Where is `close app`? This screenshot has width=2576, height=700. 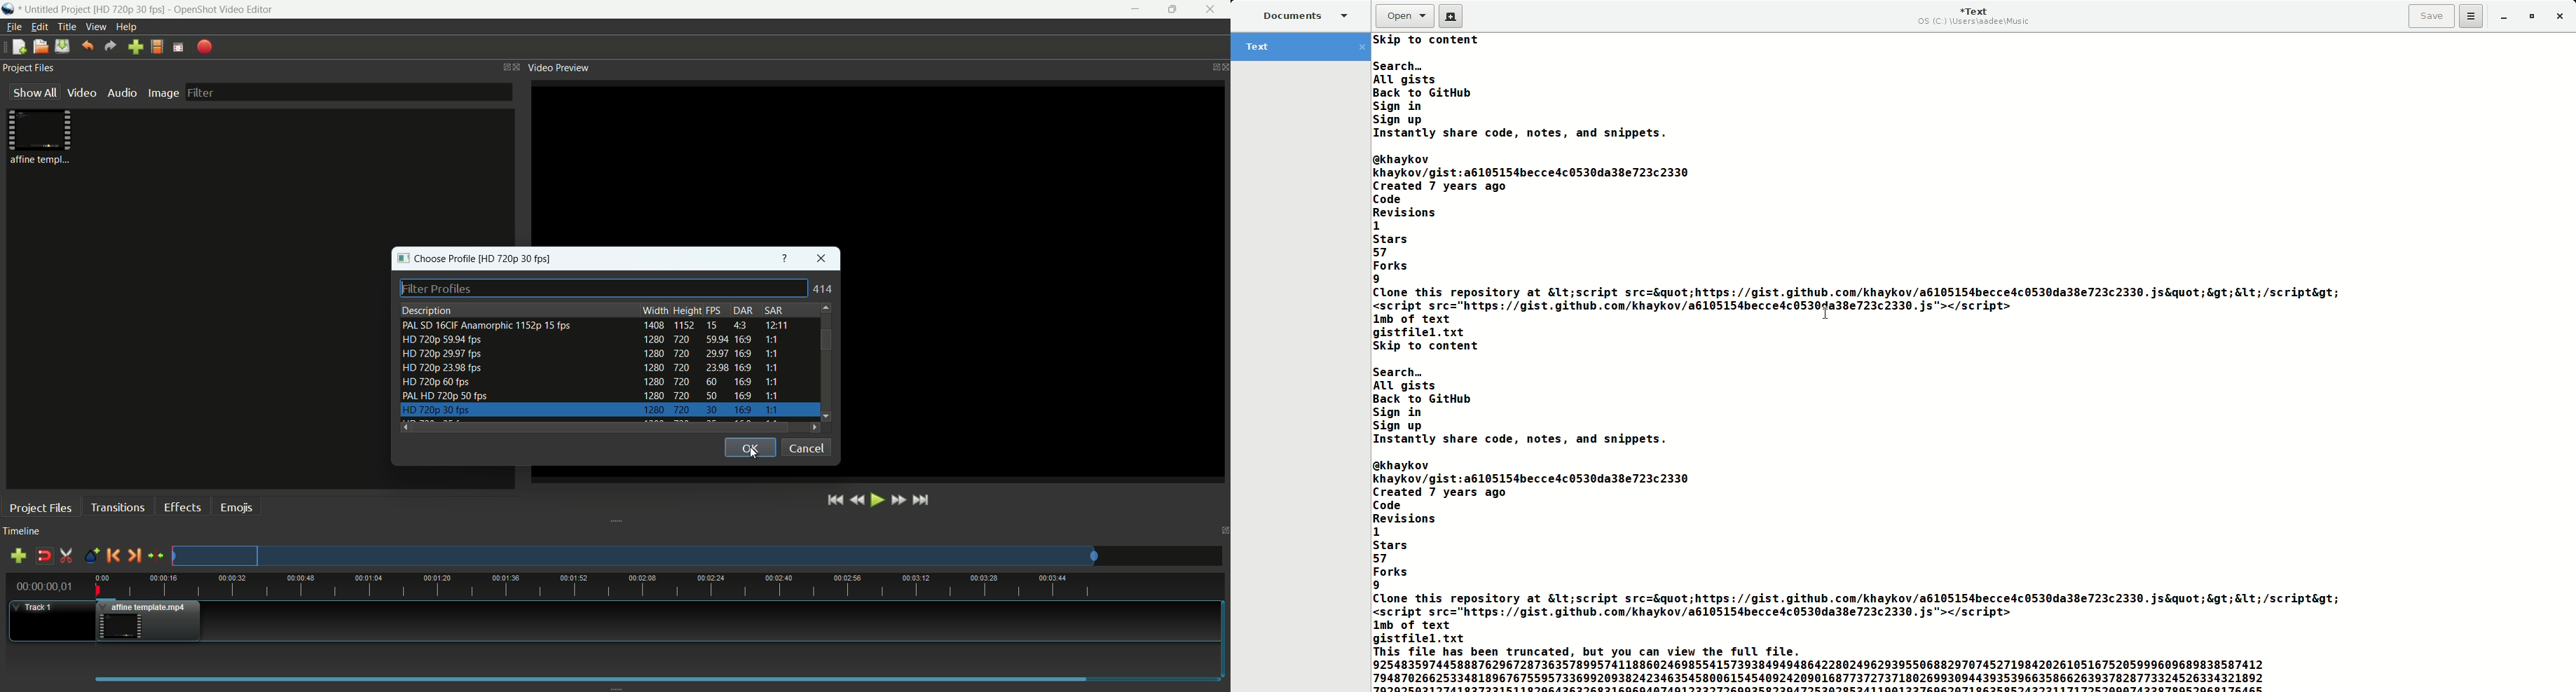 close app is located at coordinates (1214, 10).